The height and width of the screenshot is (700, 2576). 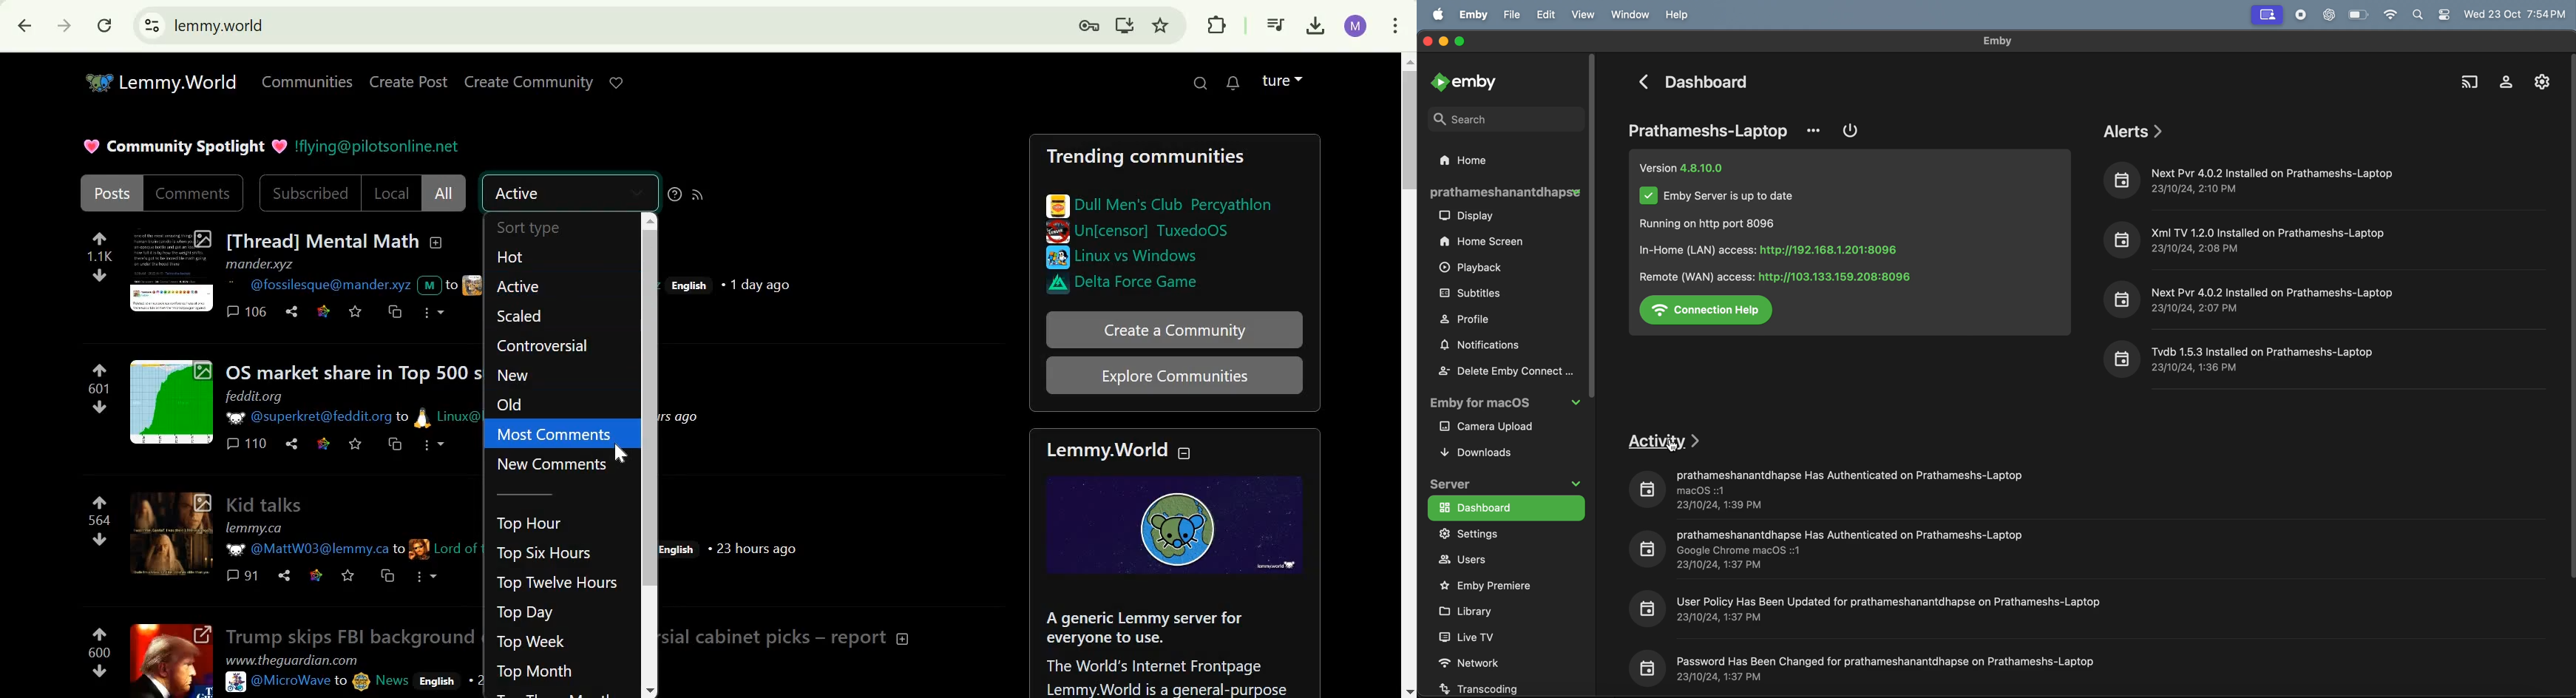 What do you see at coordinates (1057, 258) in the screenshot?
I see `` at bounding box center [1057, 258].